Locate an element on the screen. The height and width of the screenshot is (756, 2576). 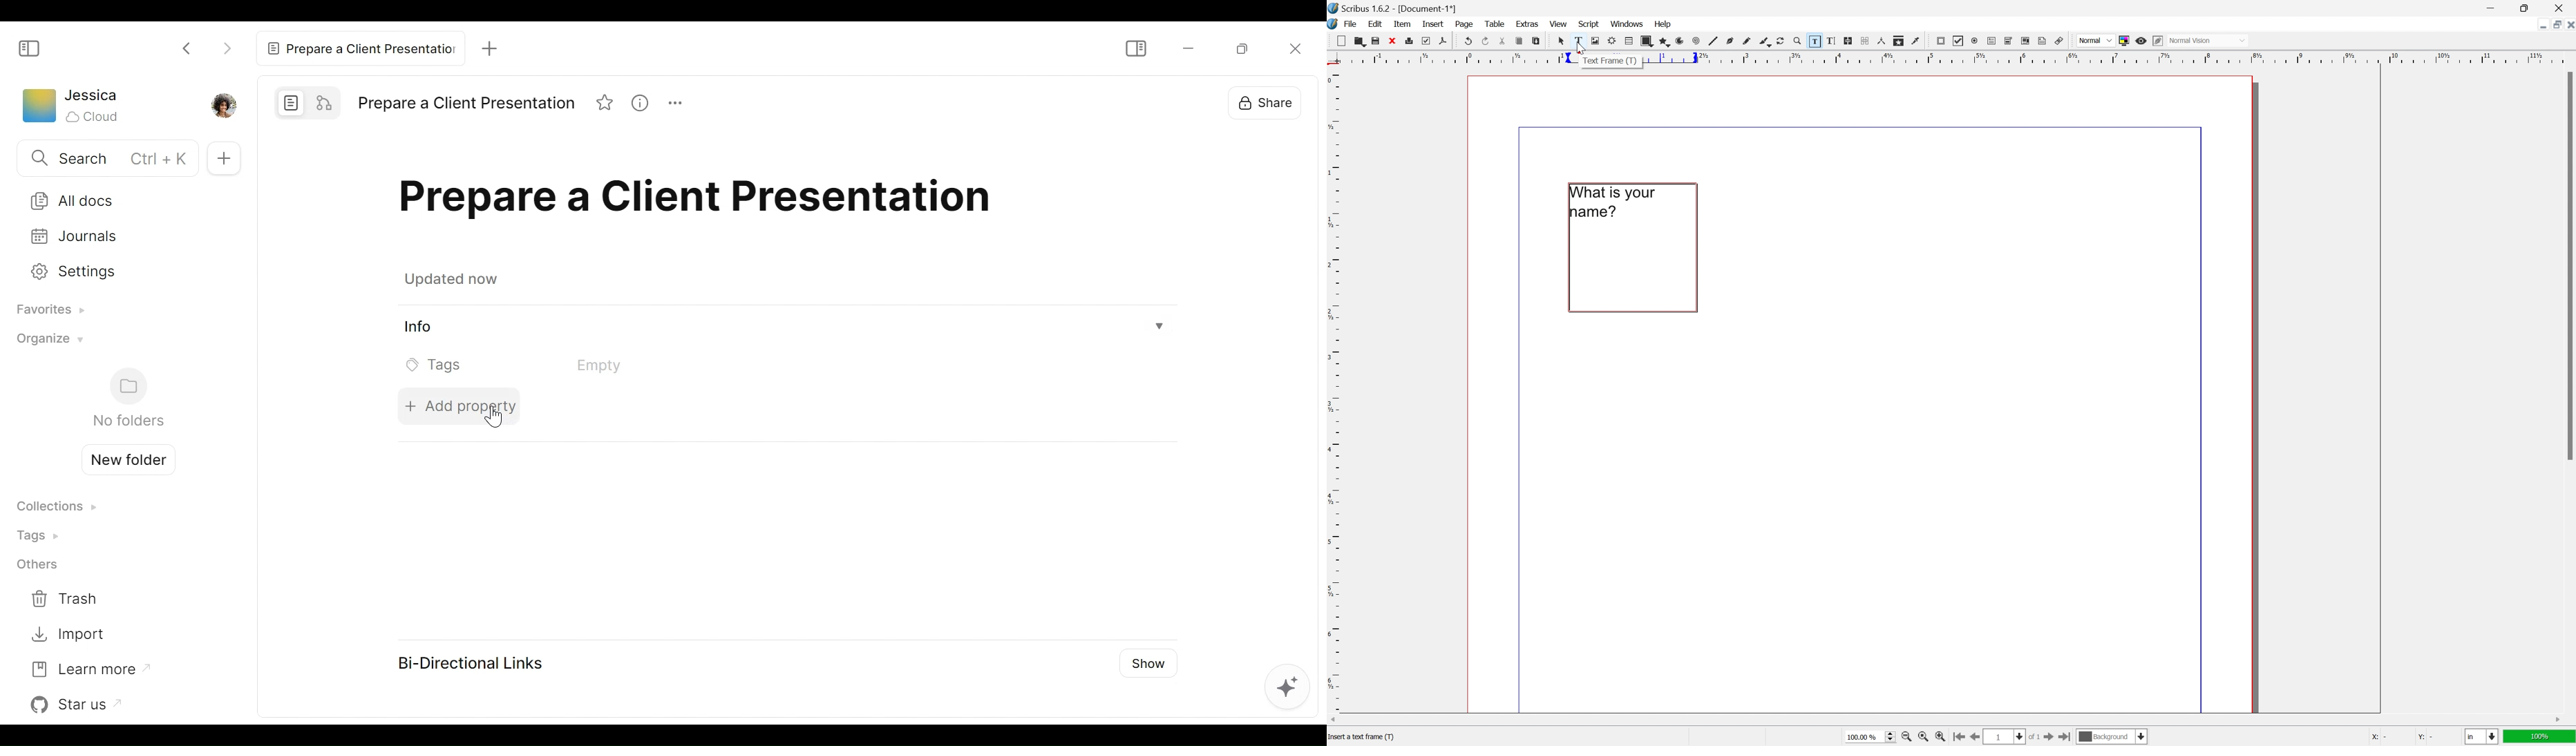
bezier curve is located at coordinates (1765, 42).